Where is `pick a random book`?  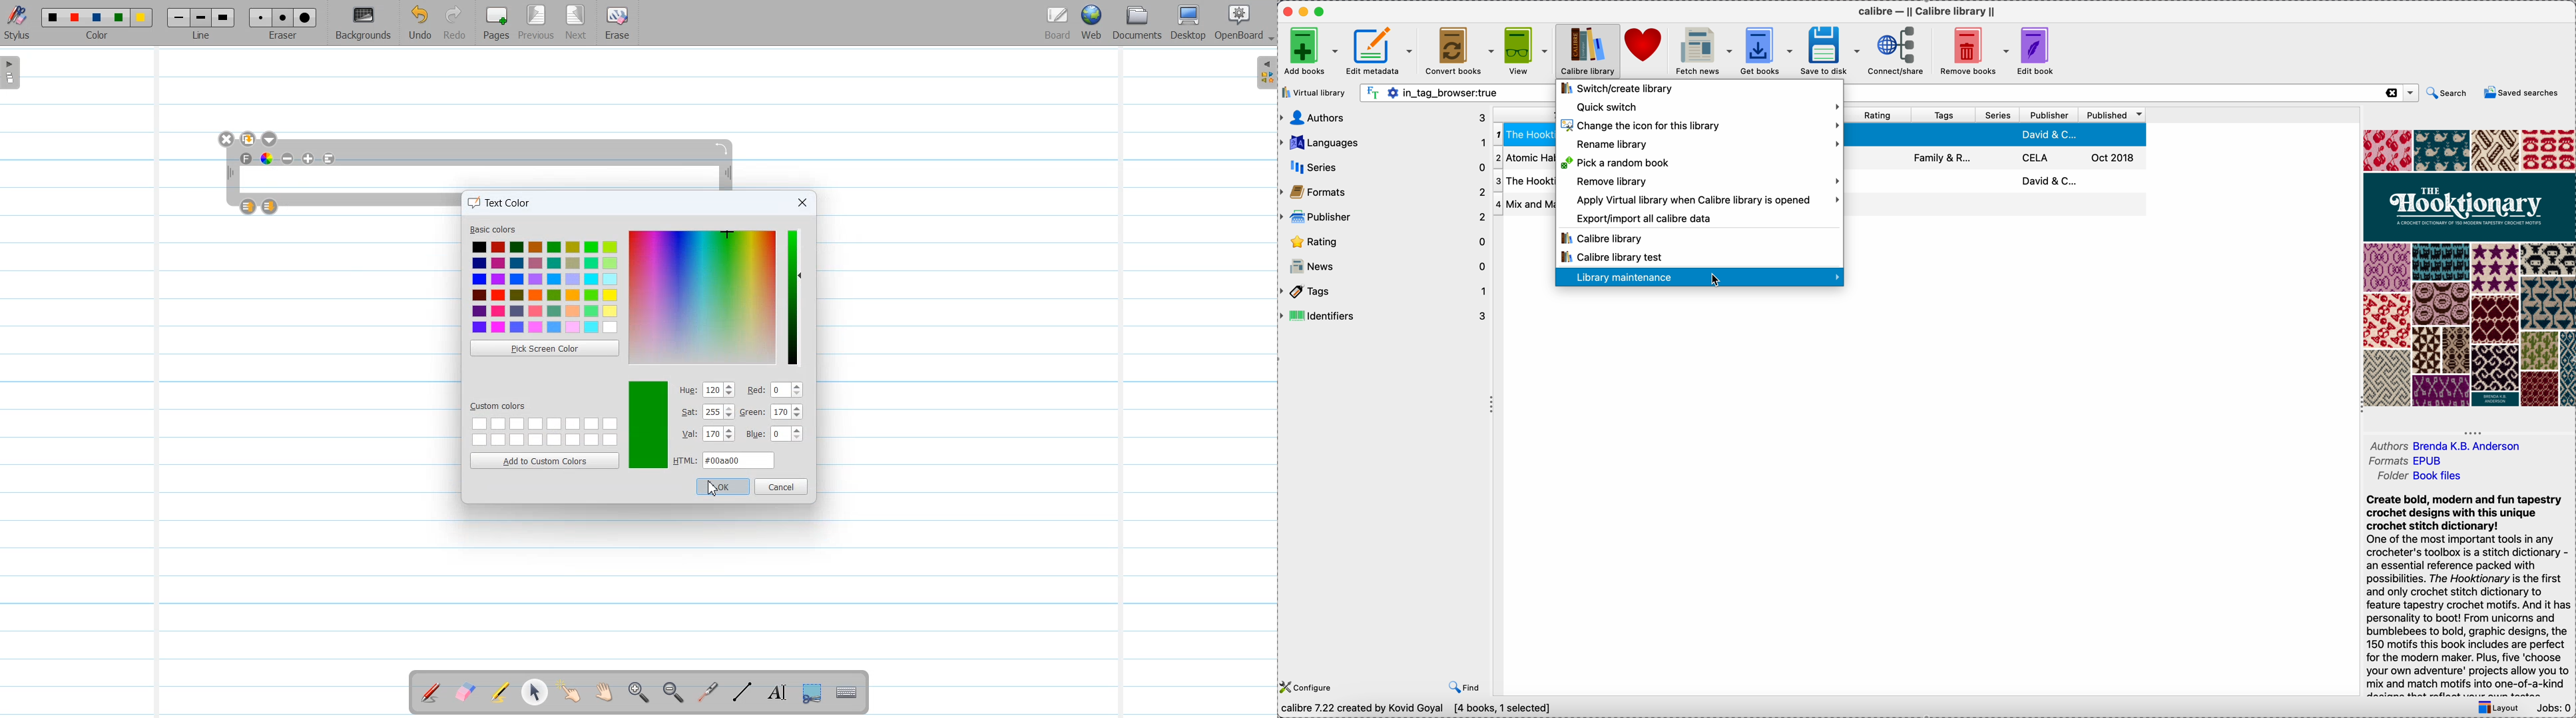
pick a random book is located at coordinates (1620, 162).